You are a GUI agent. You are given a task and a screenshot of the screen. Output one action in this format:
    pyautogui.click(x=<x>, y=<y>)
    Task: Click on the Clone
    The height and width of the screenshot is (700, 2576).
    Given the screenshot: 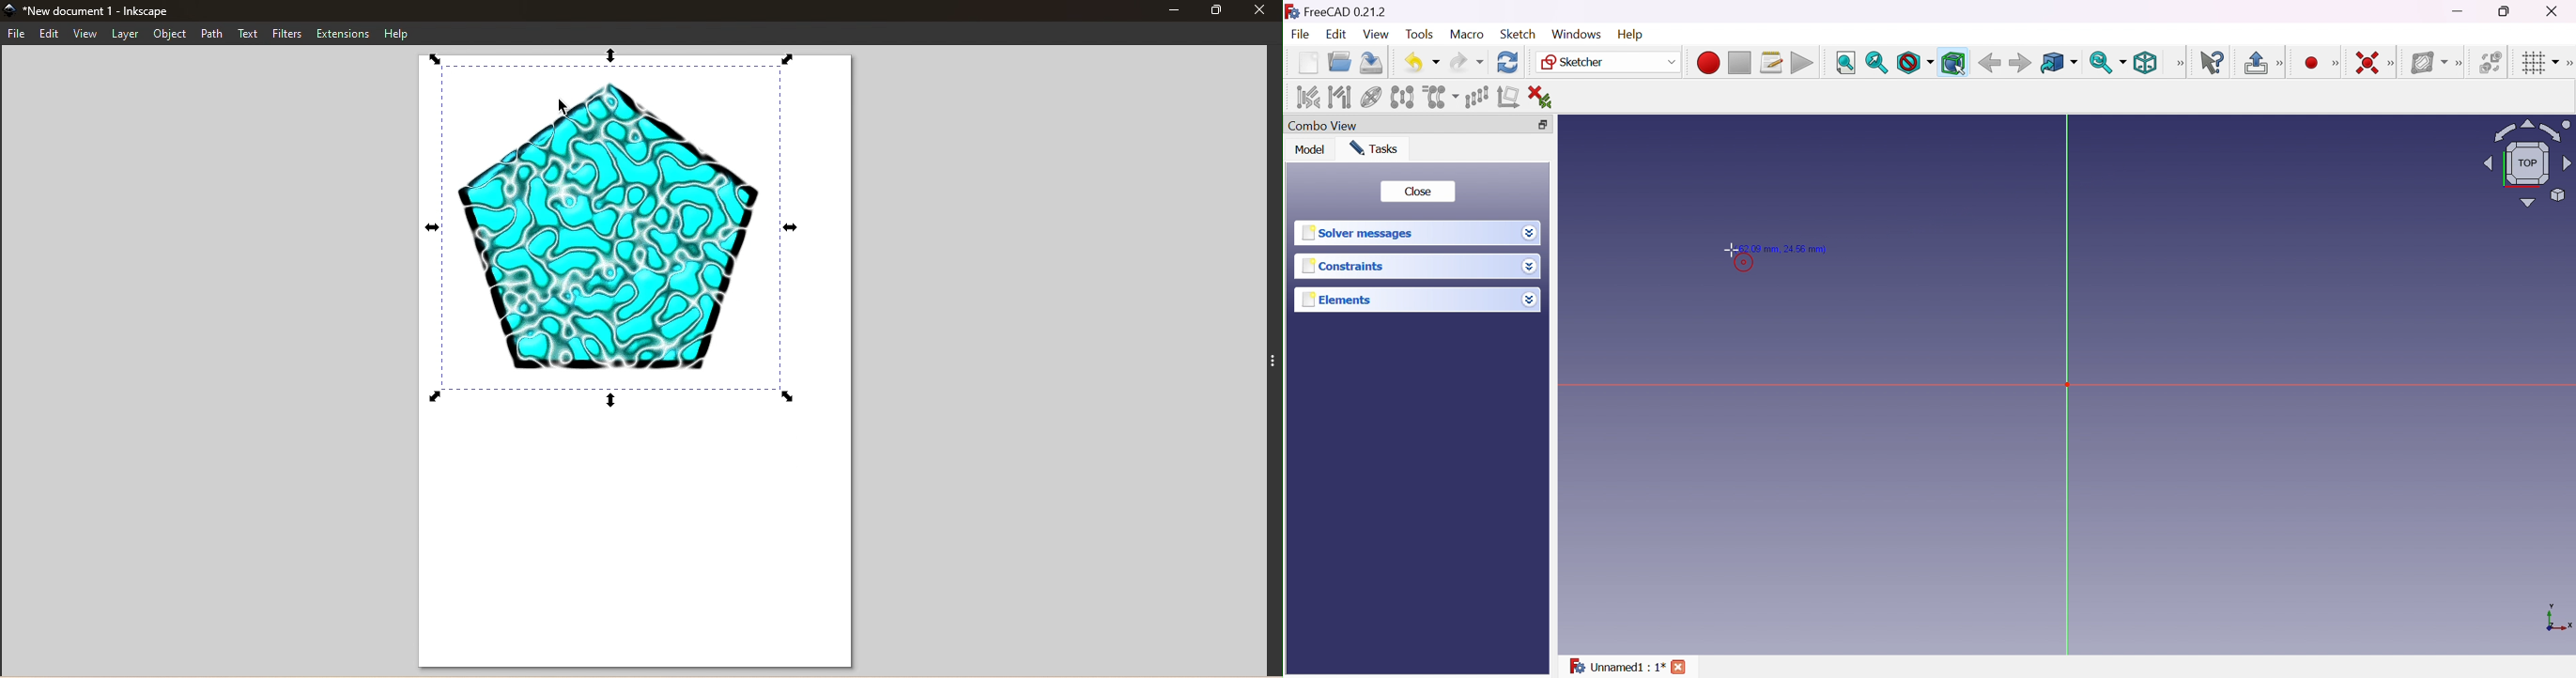 What is the action you would take?
    pyautogui.click(x=1439, y=96)
    